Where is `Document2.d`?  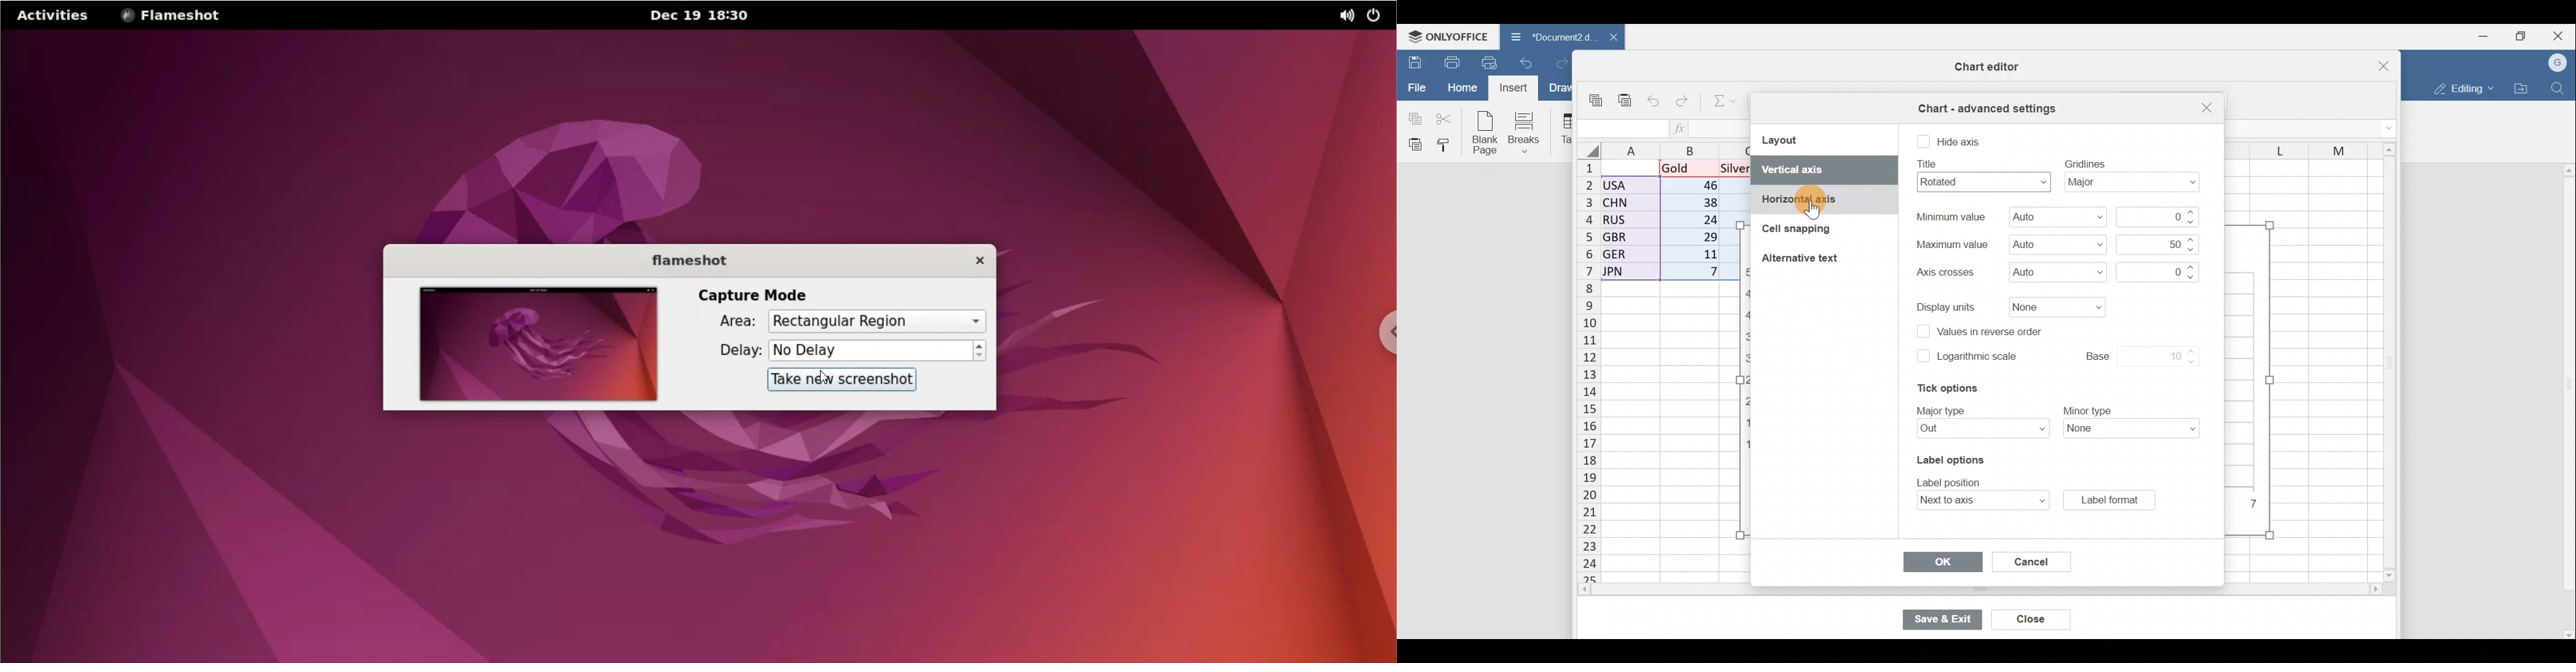
Document2.d is located at coordinates (1547, 36).